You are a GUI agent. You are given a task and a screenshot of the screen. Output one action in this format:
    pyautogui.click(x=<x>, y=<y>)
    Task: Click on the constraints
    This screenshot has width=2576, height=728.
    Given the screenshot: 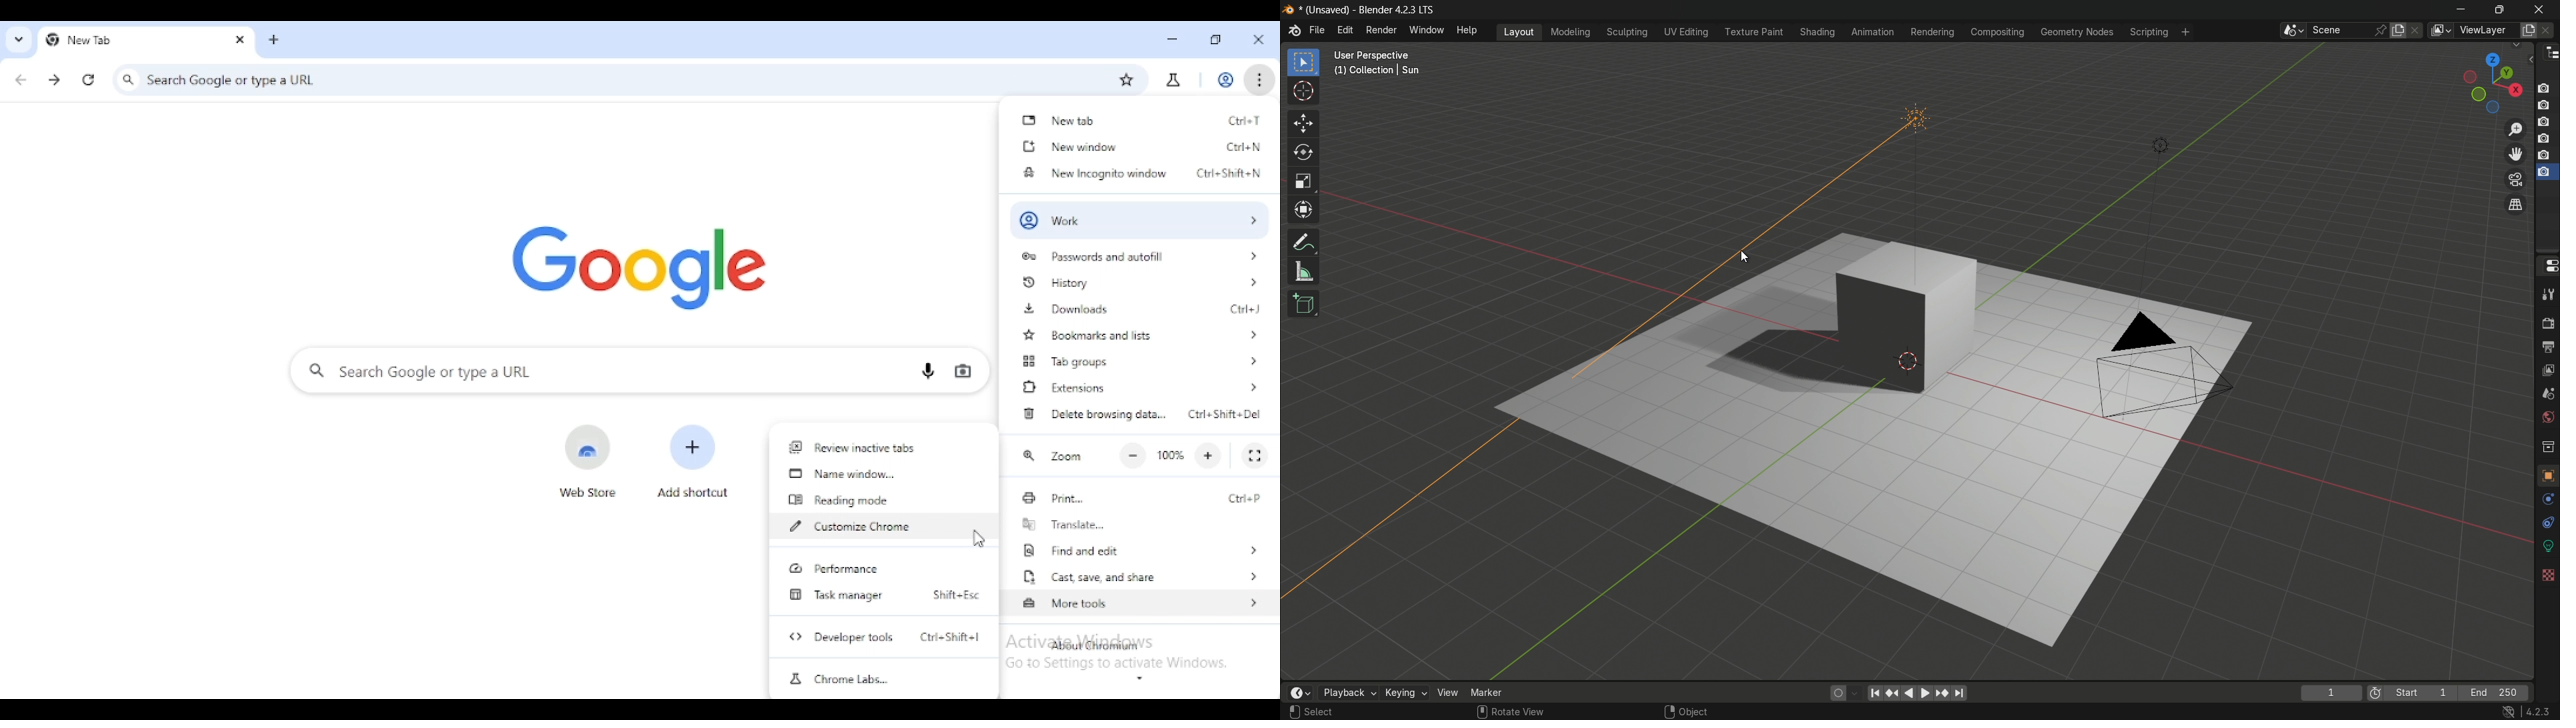 What is the action you would take?
    pyautogui.click(x=2547, y=522)
    